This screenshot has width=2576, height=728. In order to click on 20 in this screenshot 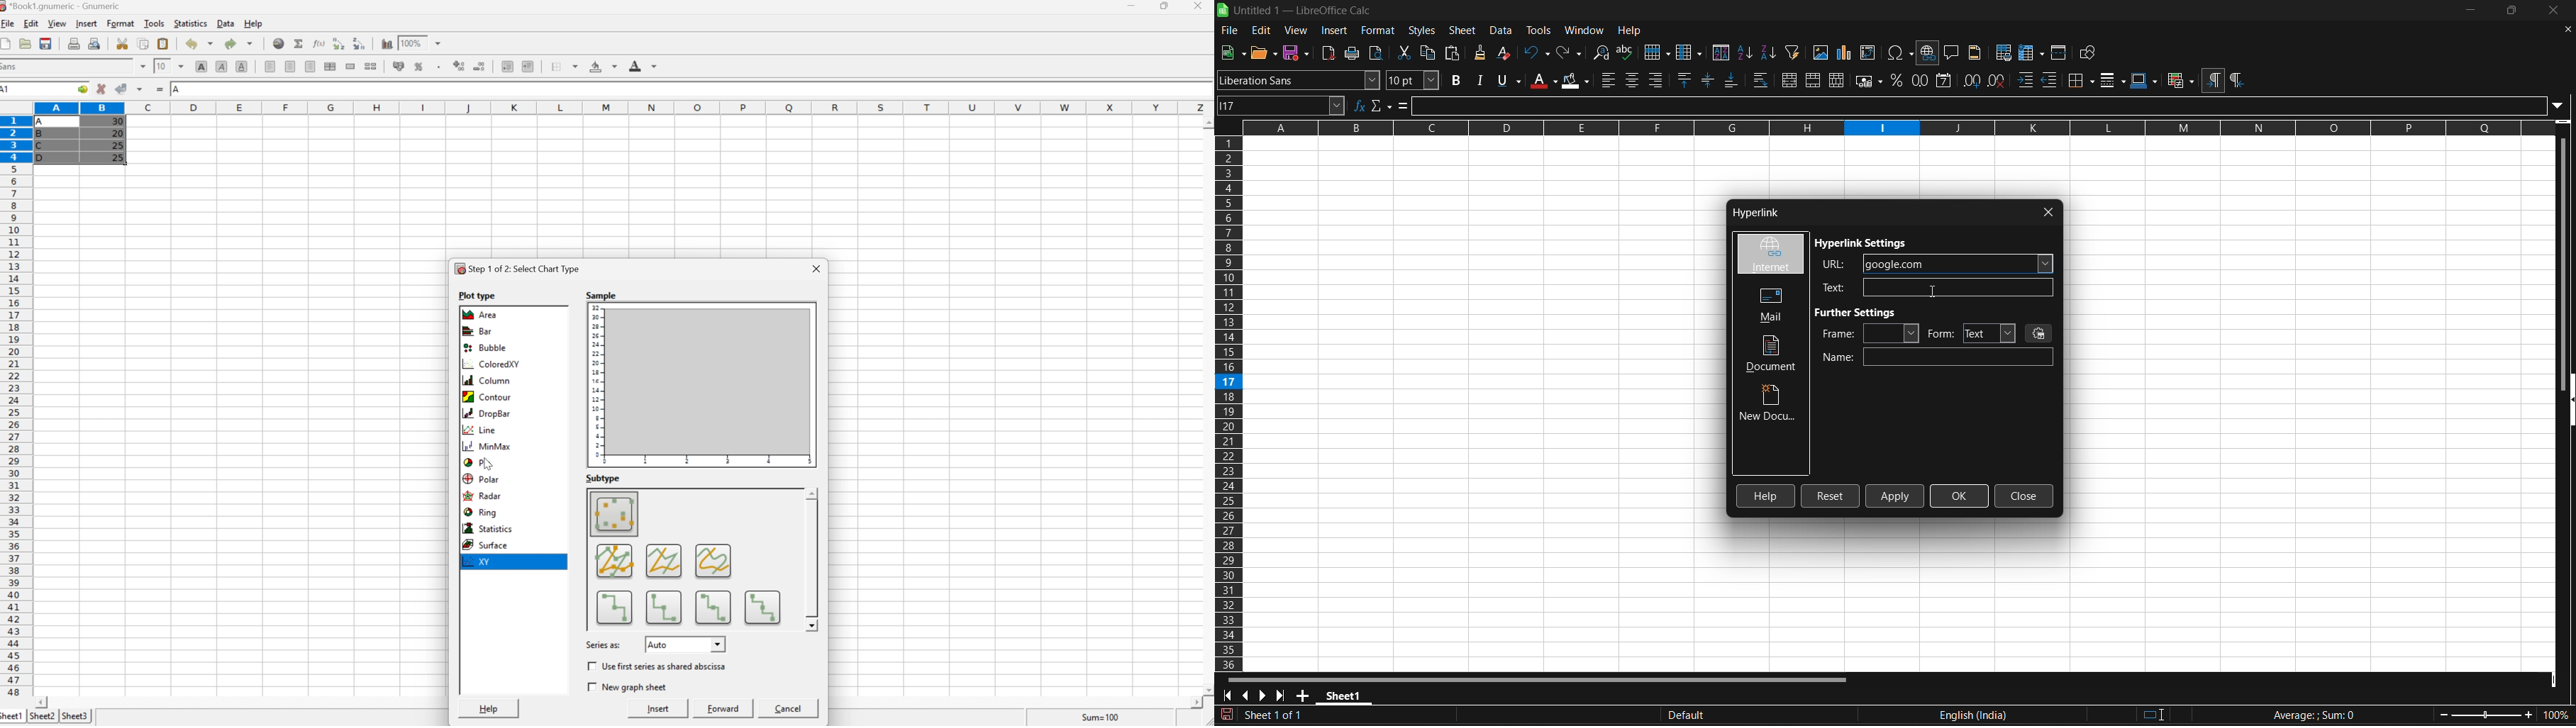, I will do `click(117, 133)`.